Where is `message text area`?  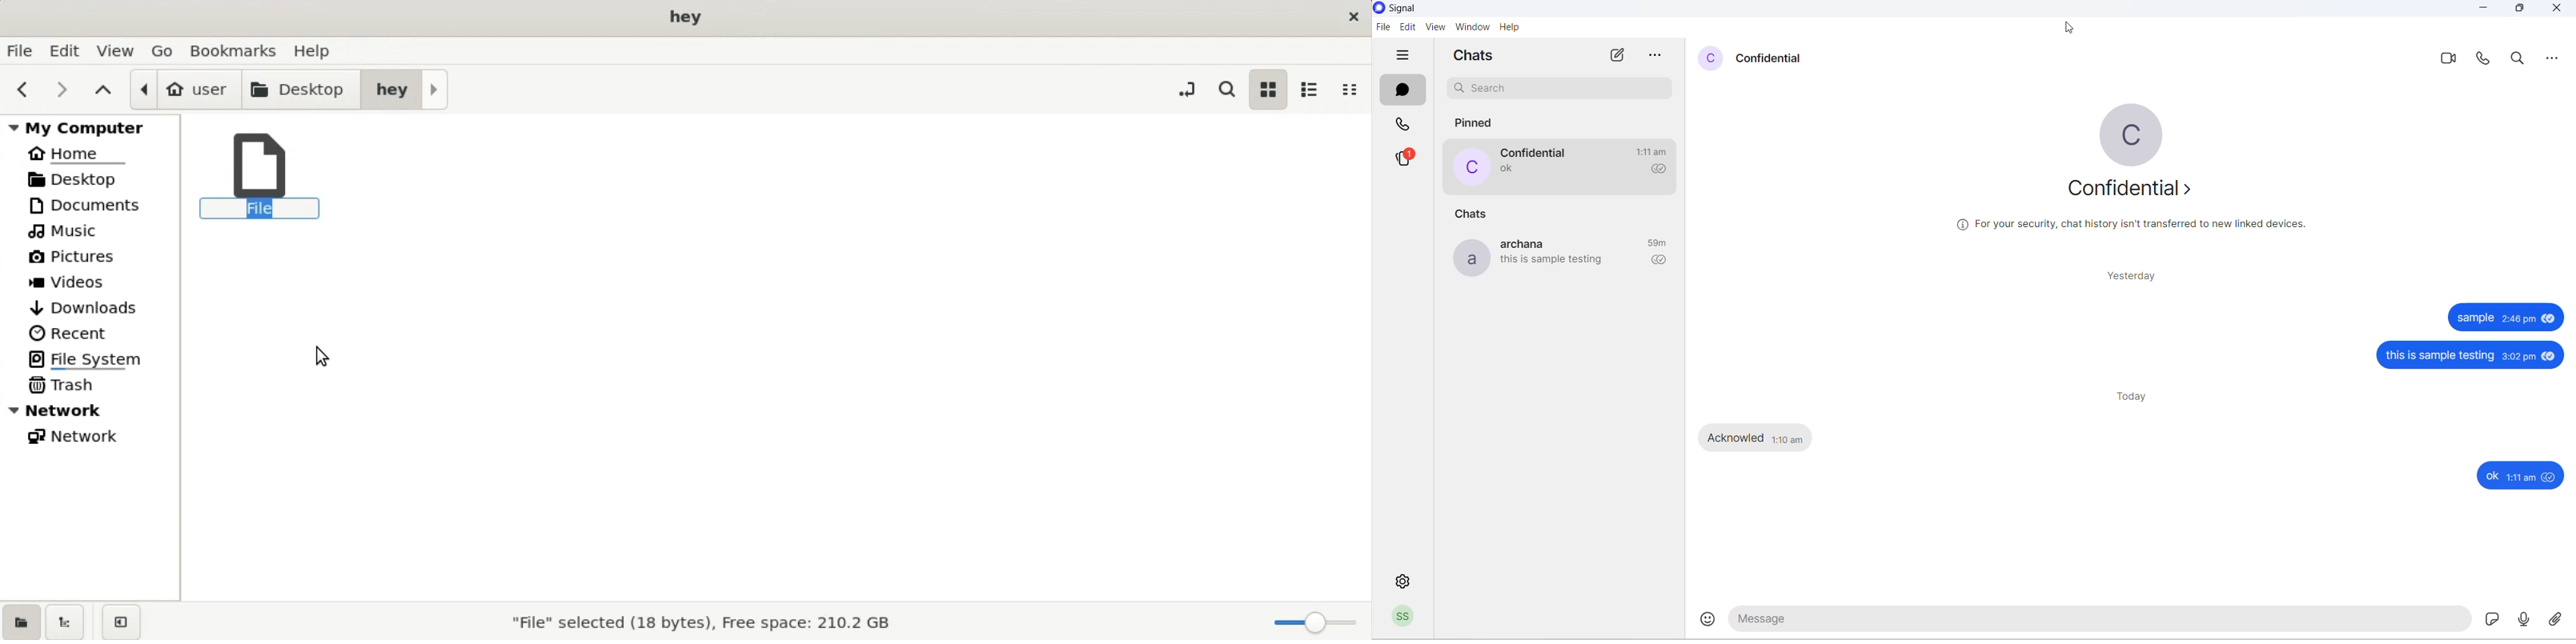 message text area is located at coordinates (2101, 622).